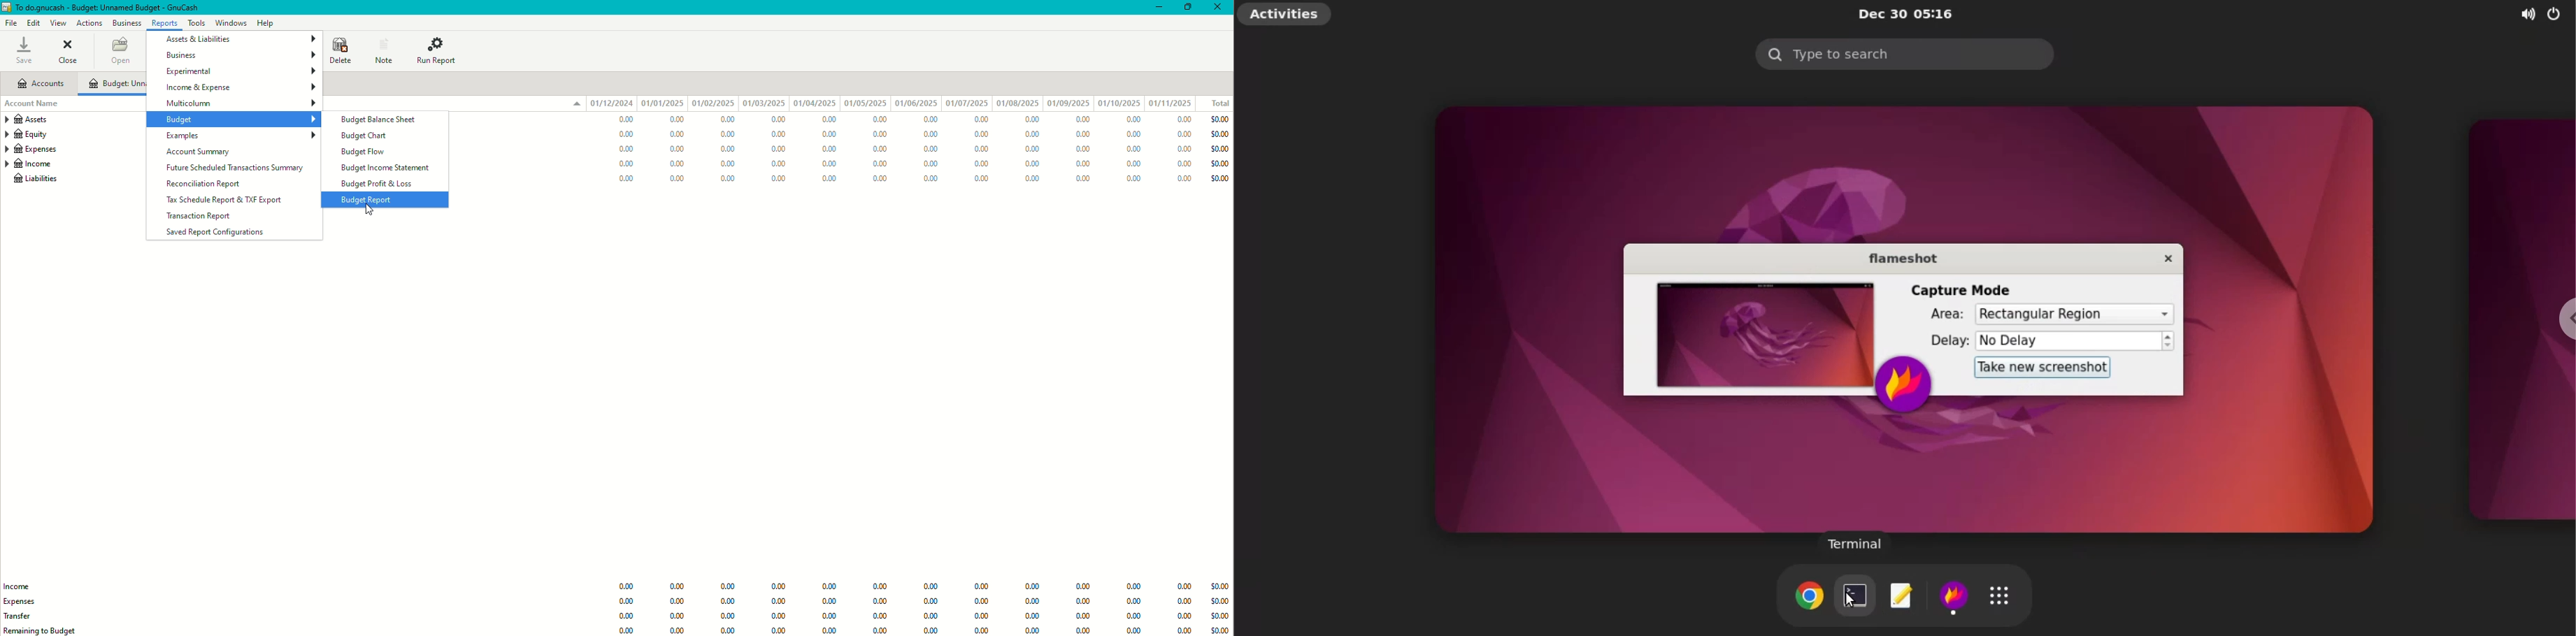 This screenshot has height=644, width=2576. What do you see at coordinates (772, 135) in the screenshot?
I see `0.00` at bounding box center [772, 135].